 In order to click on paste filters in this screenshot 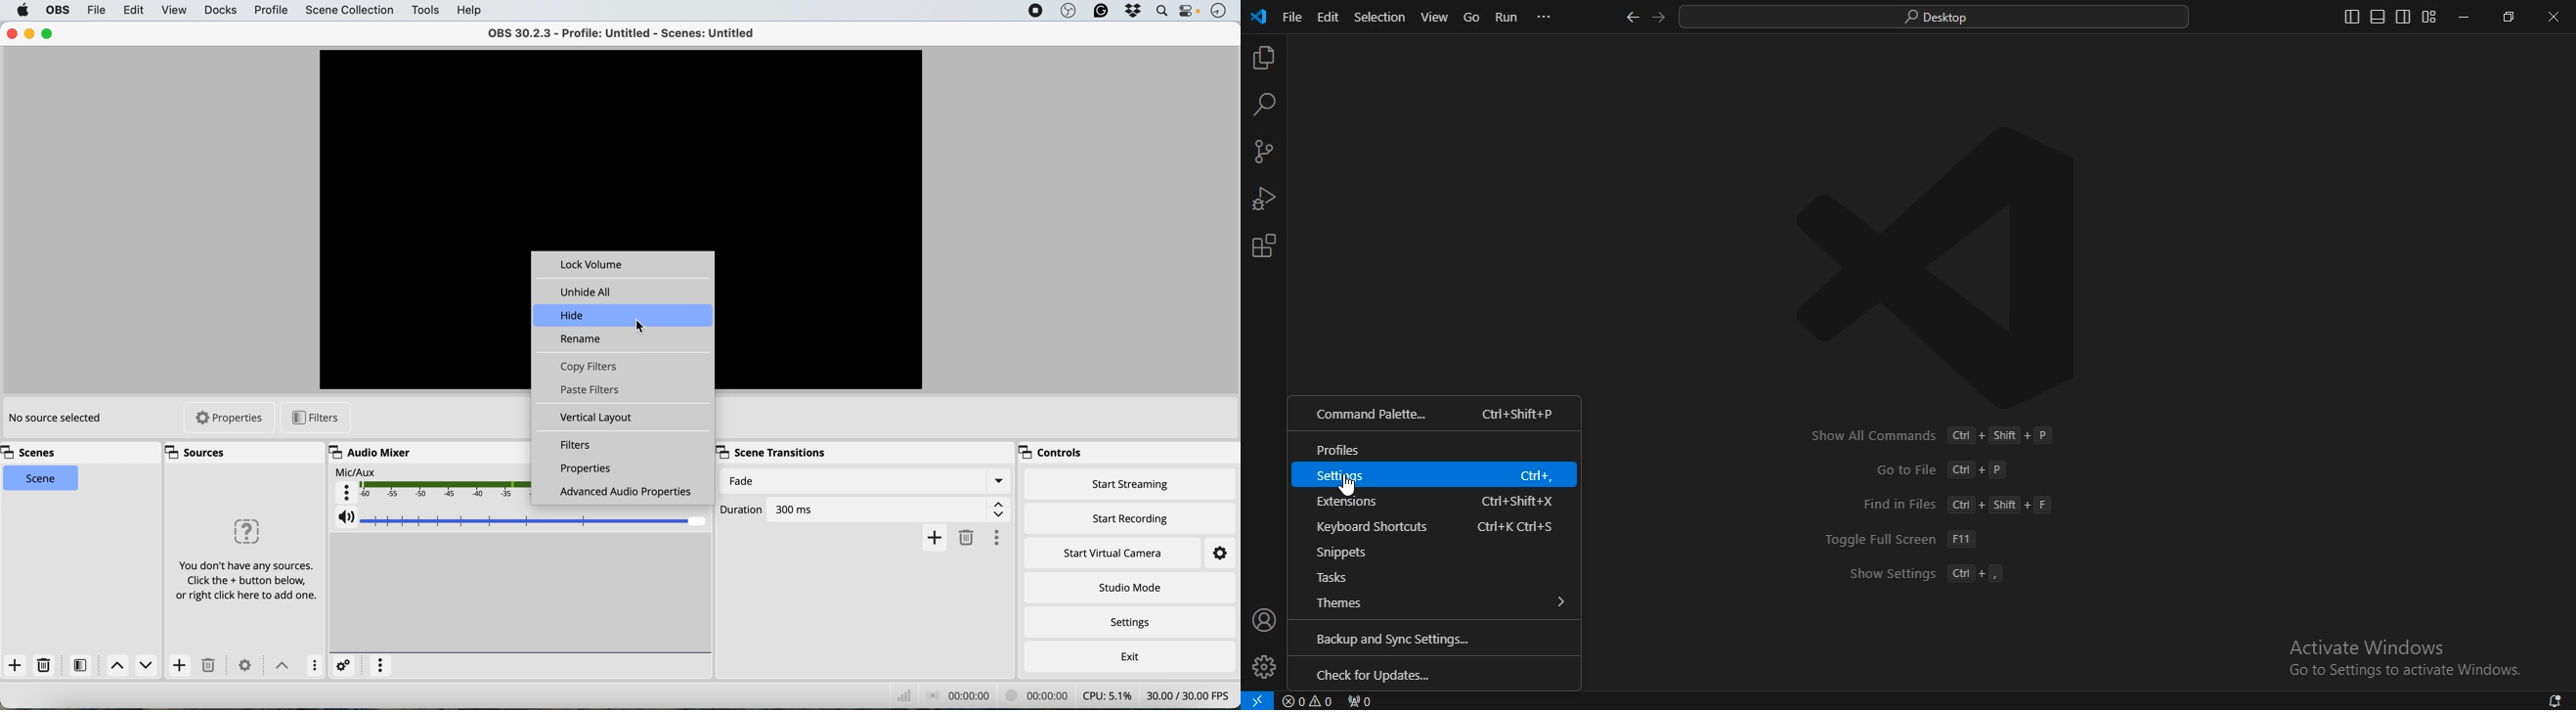, I will do `click(596, 390)`.